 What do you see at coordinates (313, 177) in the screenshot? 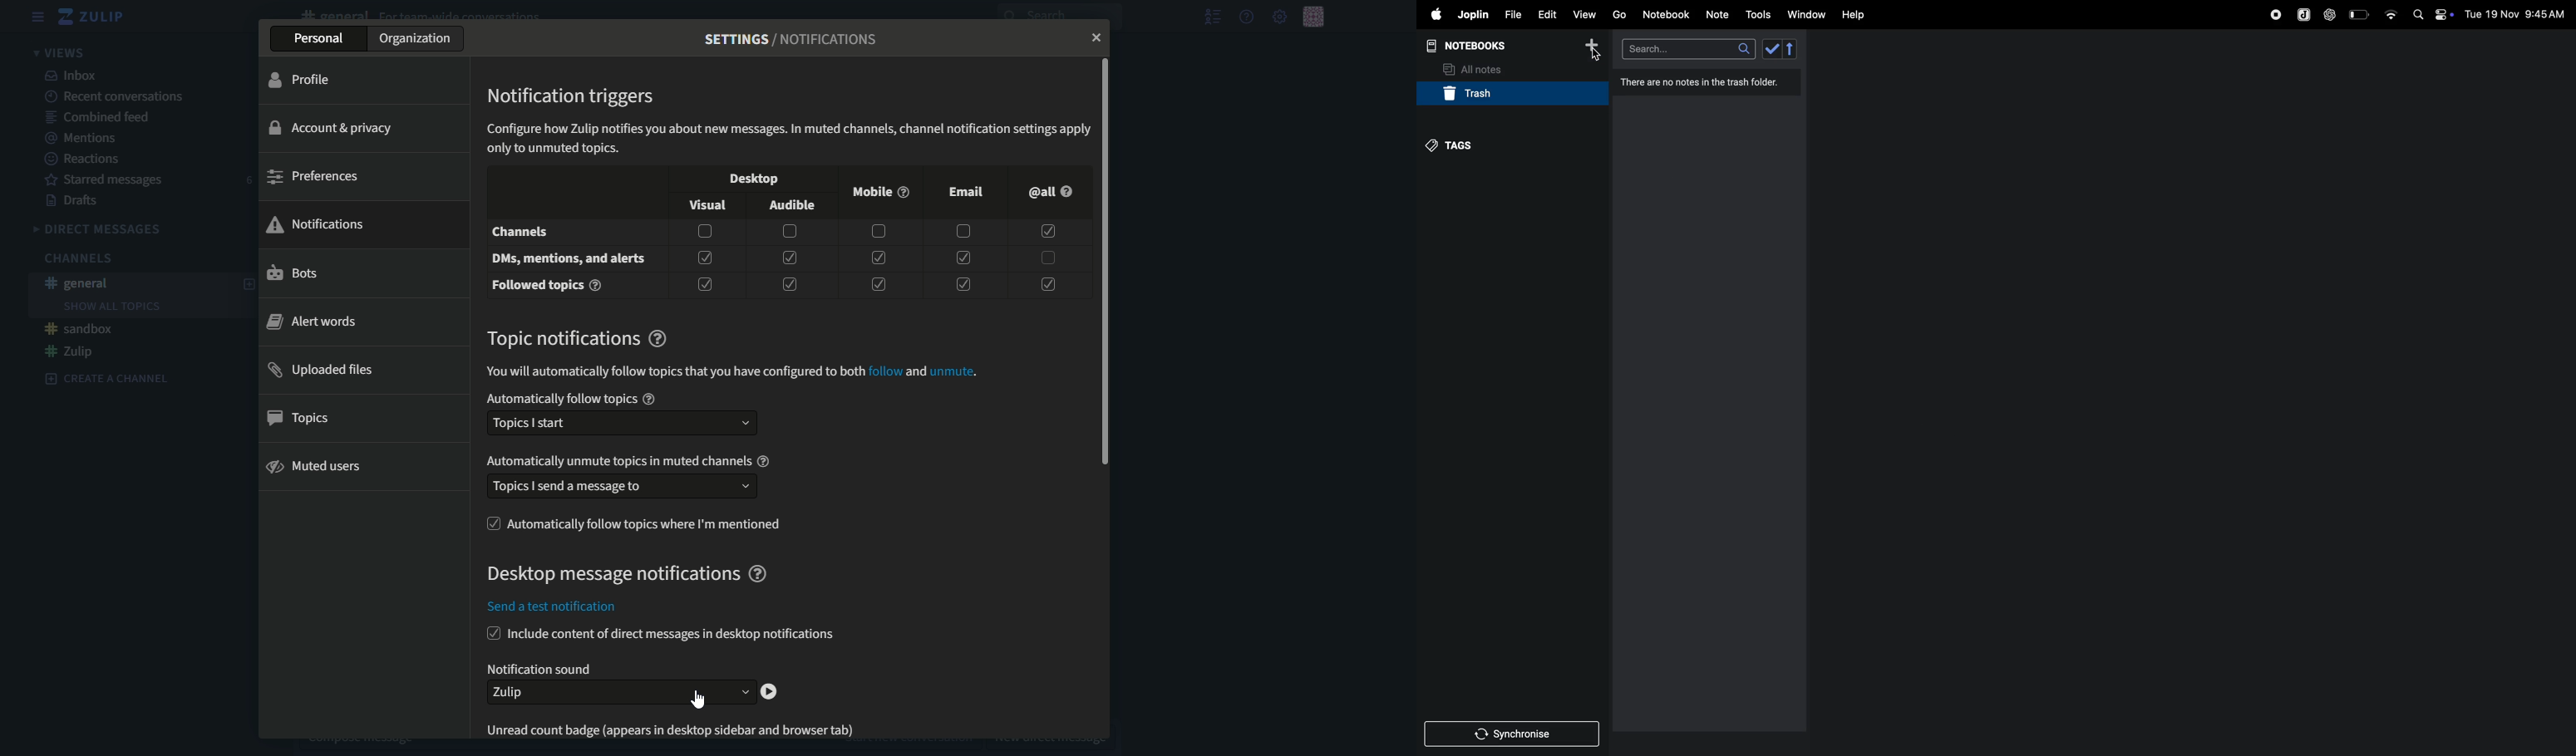
I see `preference` at bounding box center [313, 177].